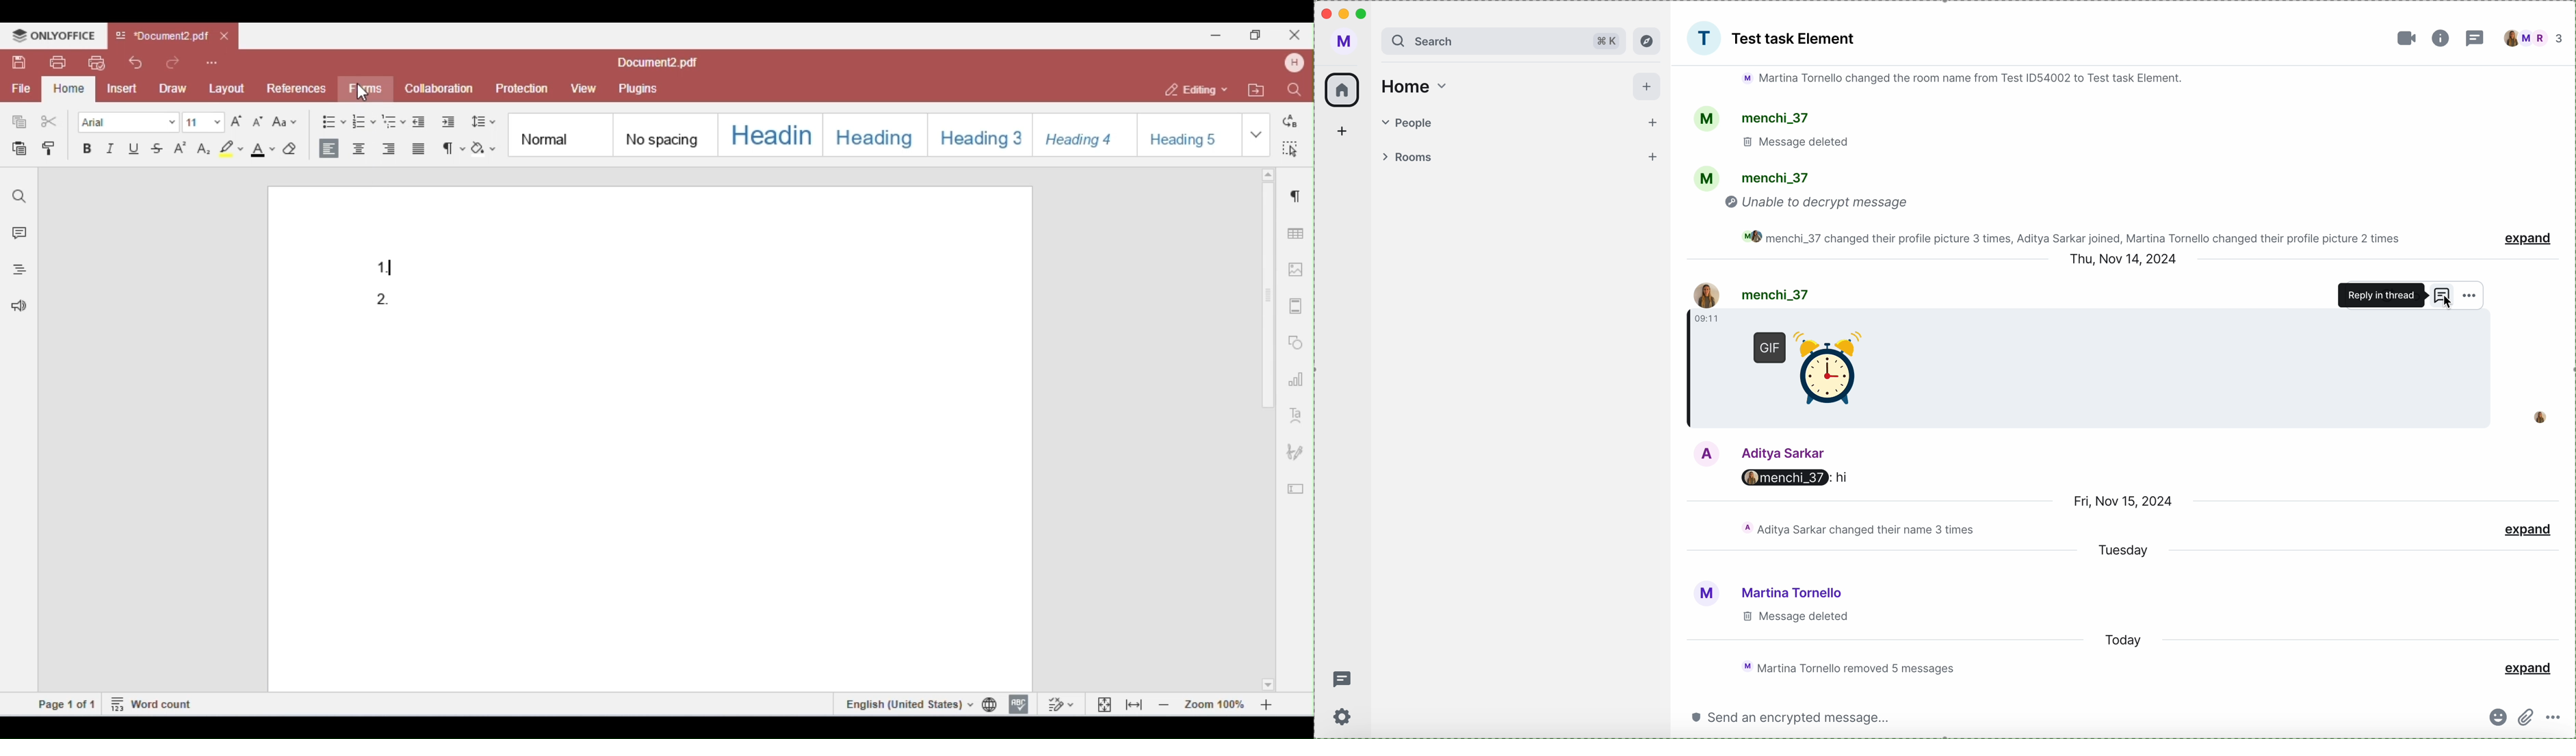 This screenshot has width=2576, height=756. What do you see at coordinates (1504, 41) in the screenshot?
I see `search bar` at bounding box center [1504, 41].